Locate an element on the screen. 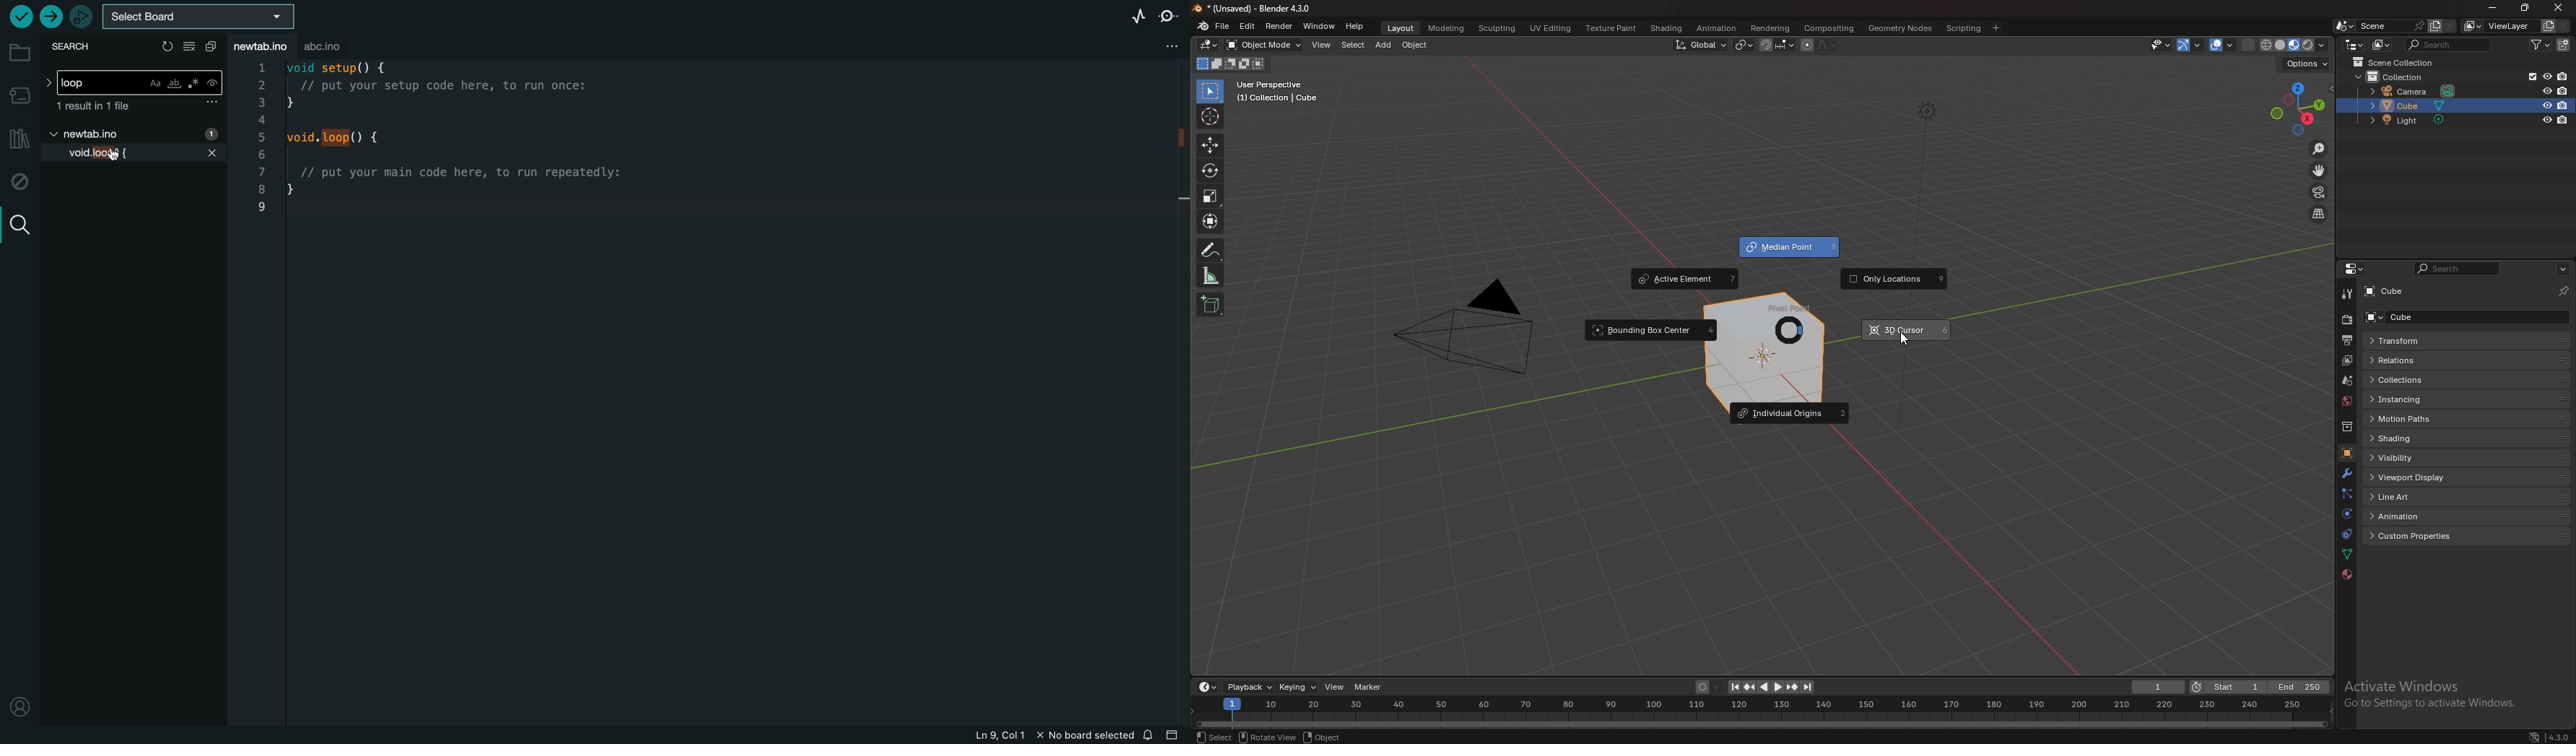  play animation is located at coordinates (1770, 686).